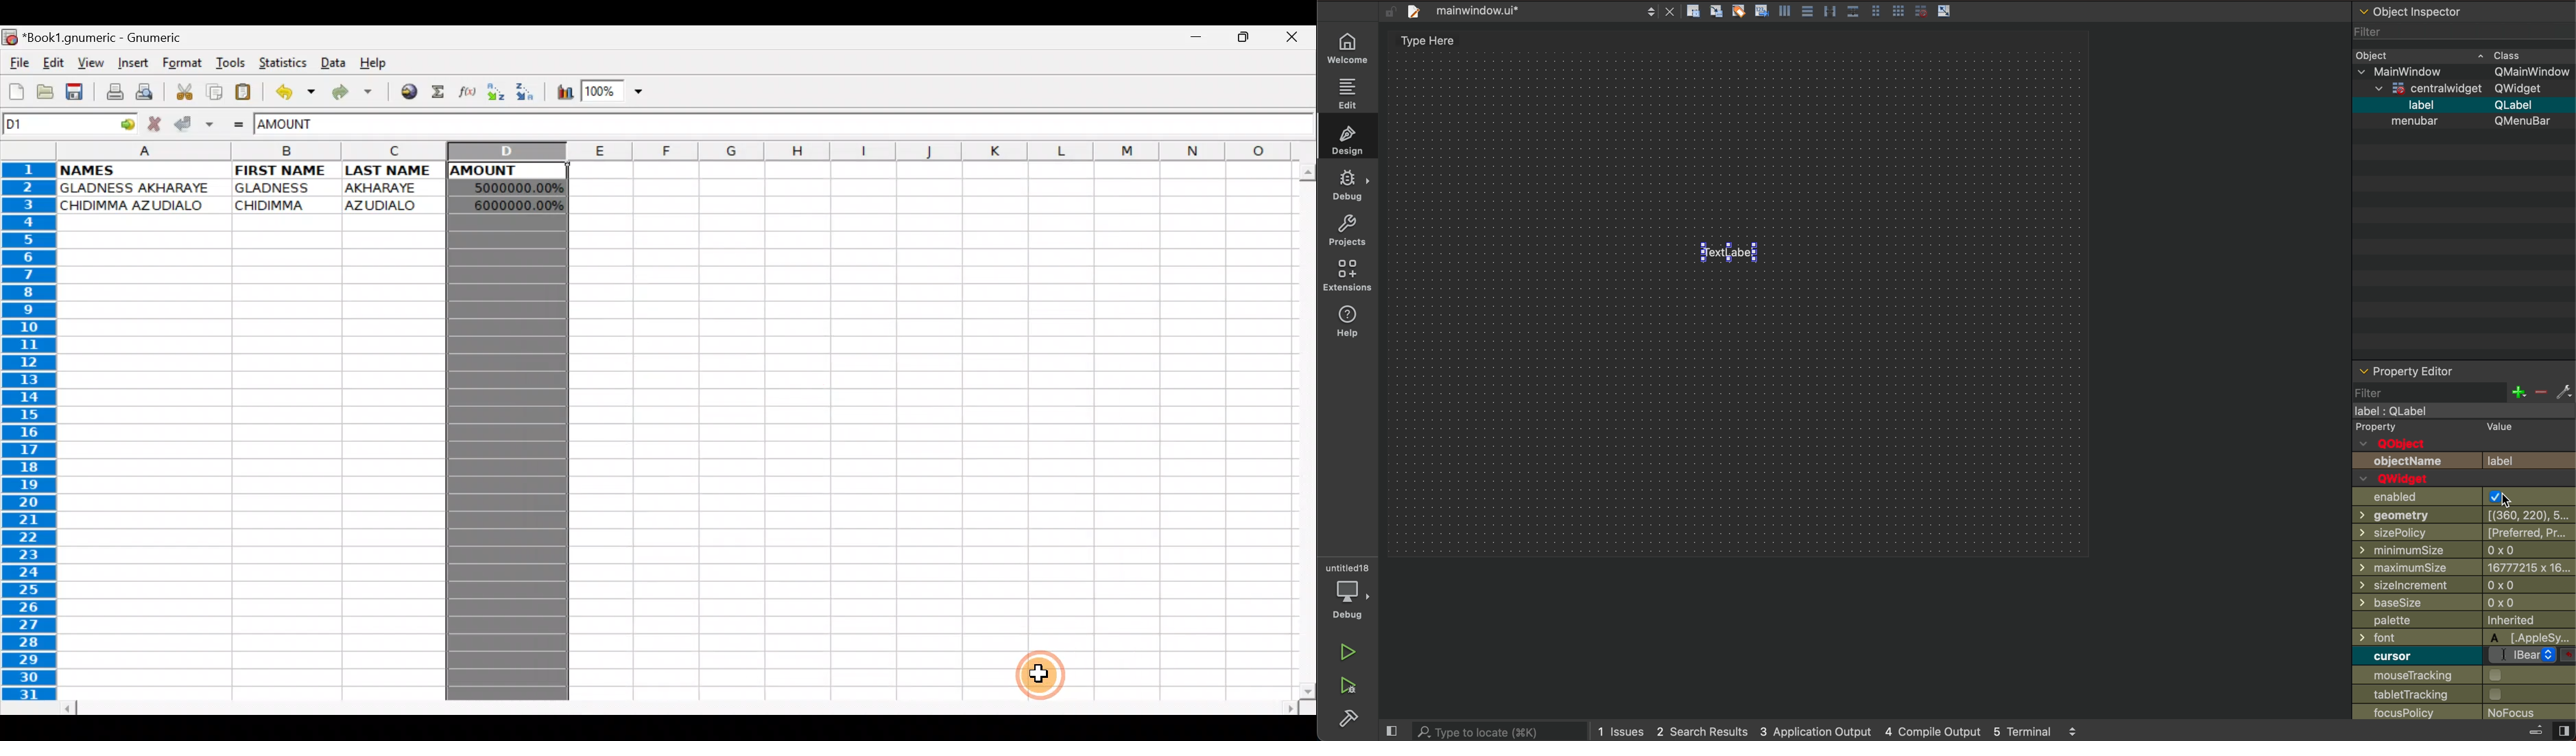  Describe the element at coordinates (2386, 391) in the screenshot. I see `filter` at that location.